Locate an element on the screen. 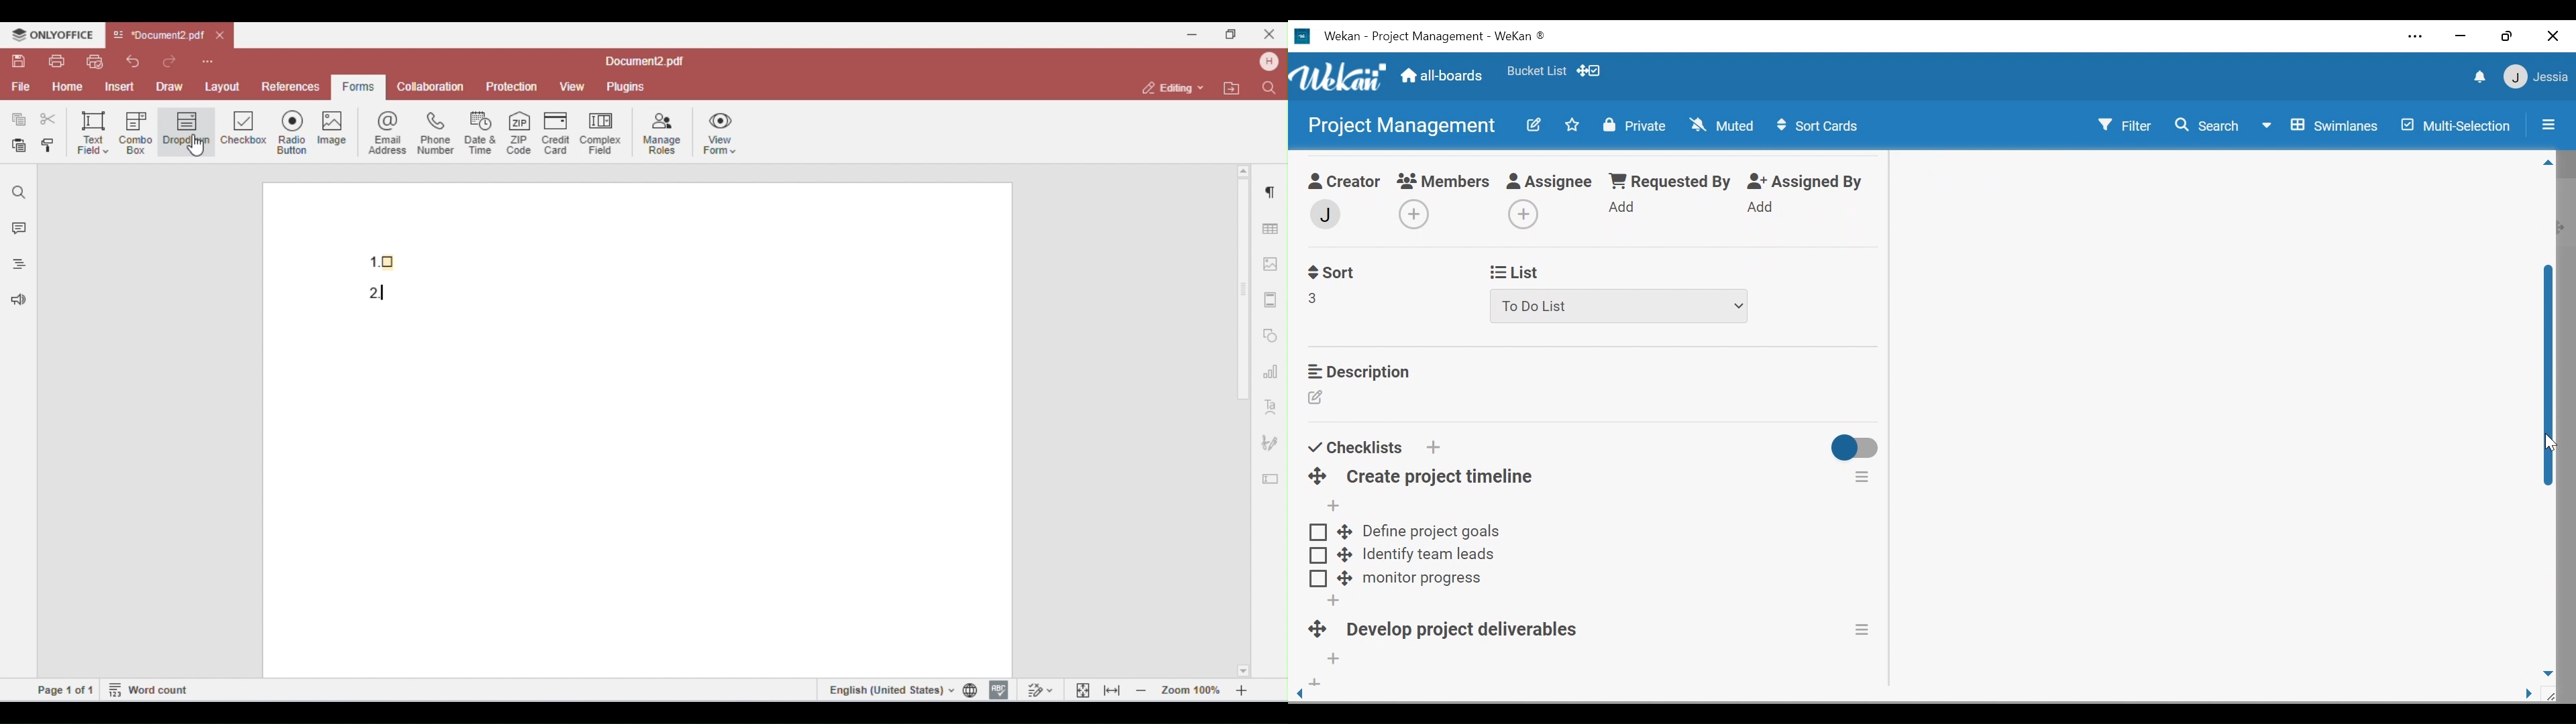 The width and height of the screenshot is (2576, 728). Add members is located at coordinates (1418, 216).